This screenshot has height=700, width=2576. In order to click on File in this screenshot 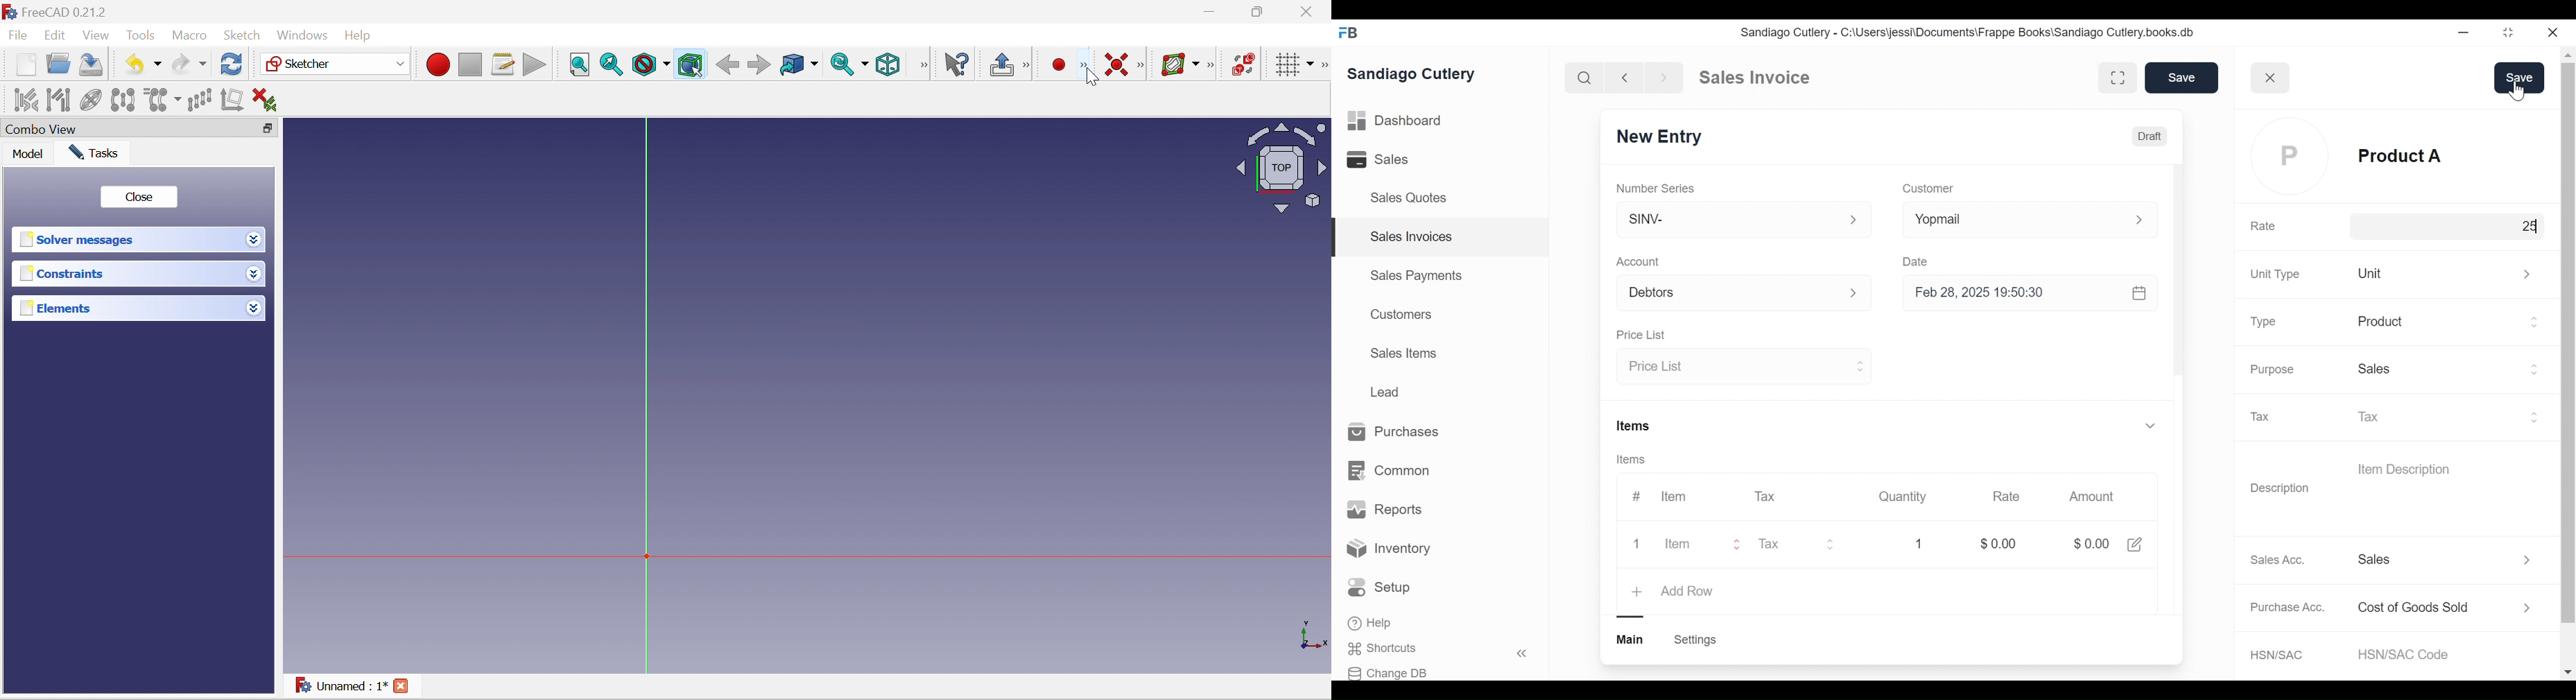, I will do `click(17, 35)`.